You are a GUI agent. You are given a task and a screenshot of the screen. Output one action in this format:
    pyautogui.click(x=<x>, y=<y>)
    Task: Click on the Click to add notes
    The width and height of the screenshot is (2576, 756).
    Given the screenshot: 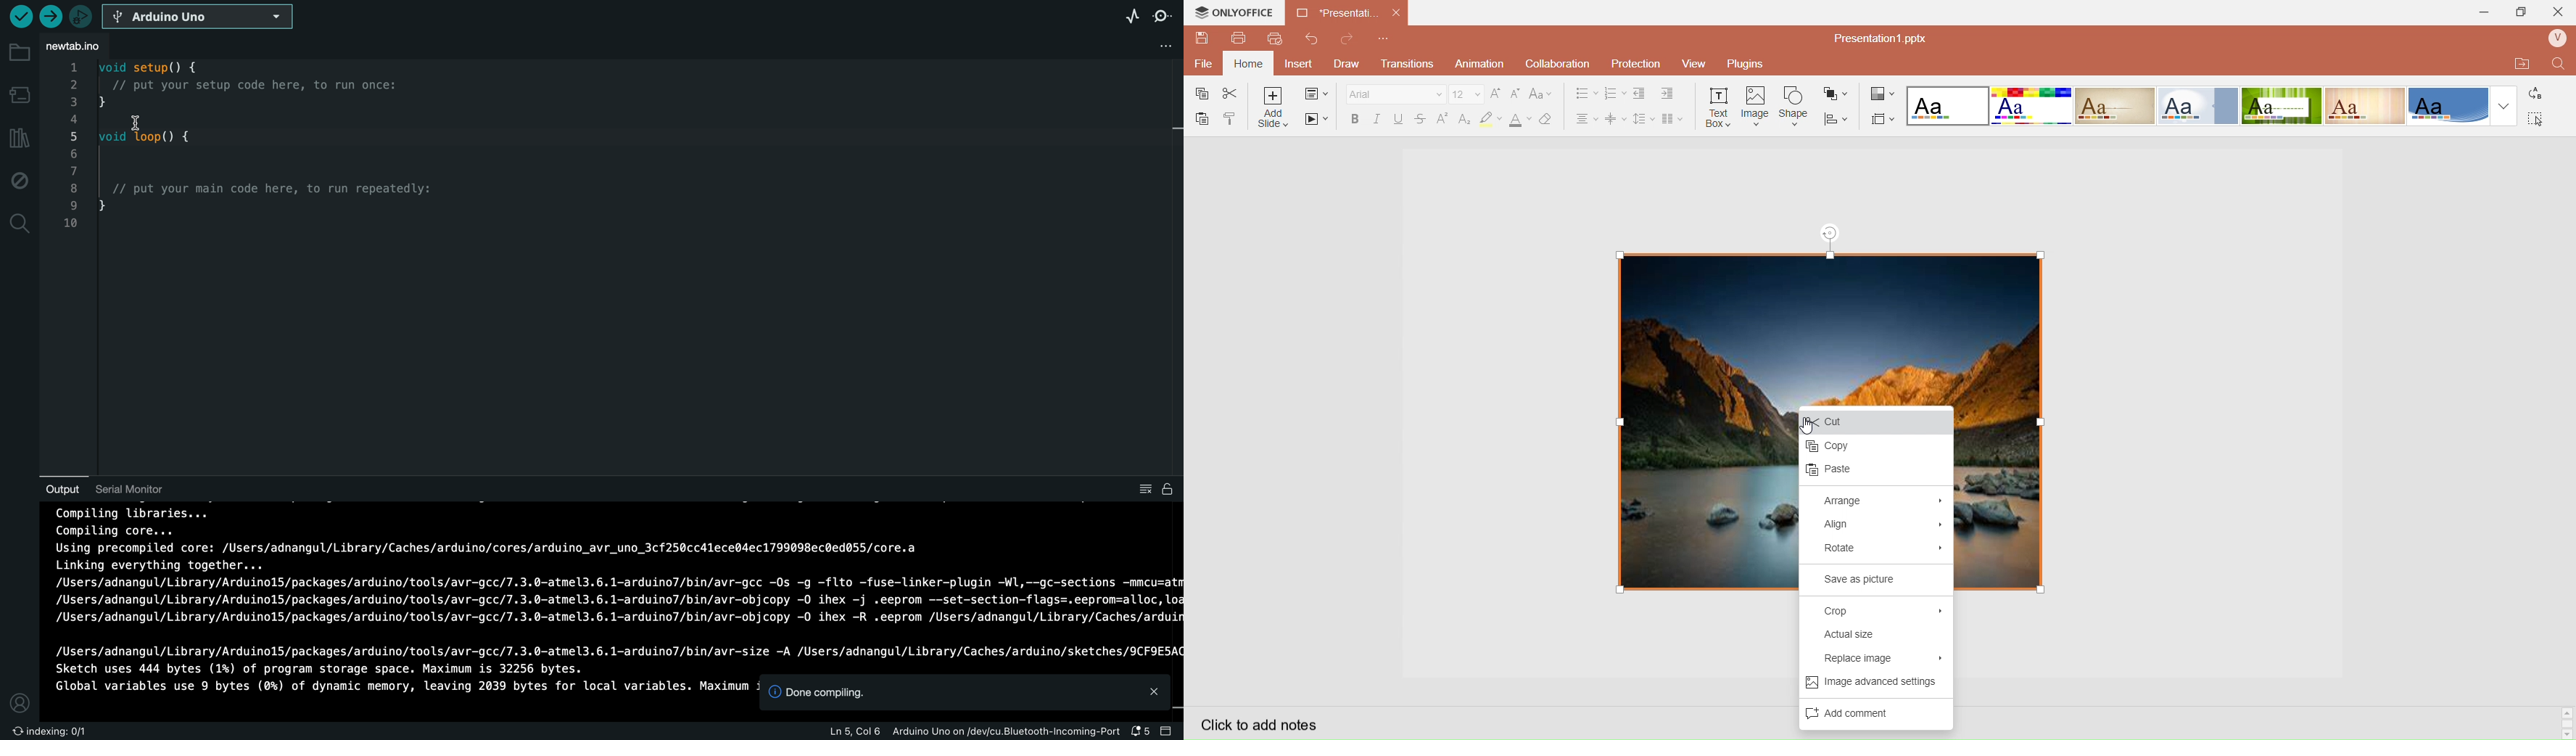 What is the action you would take?
    pyautogui.click(x=1264, y=723)
    